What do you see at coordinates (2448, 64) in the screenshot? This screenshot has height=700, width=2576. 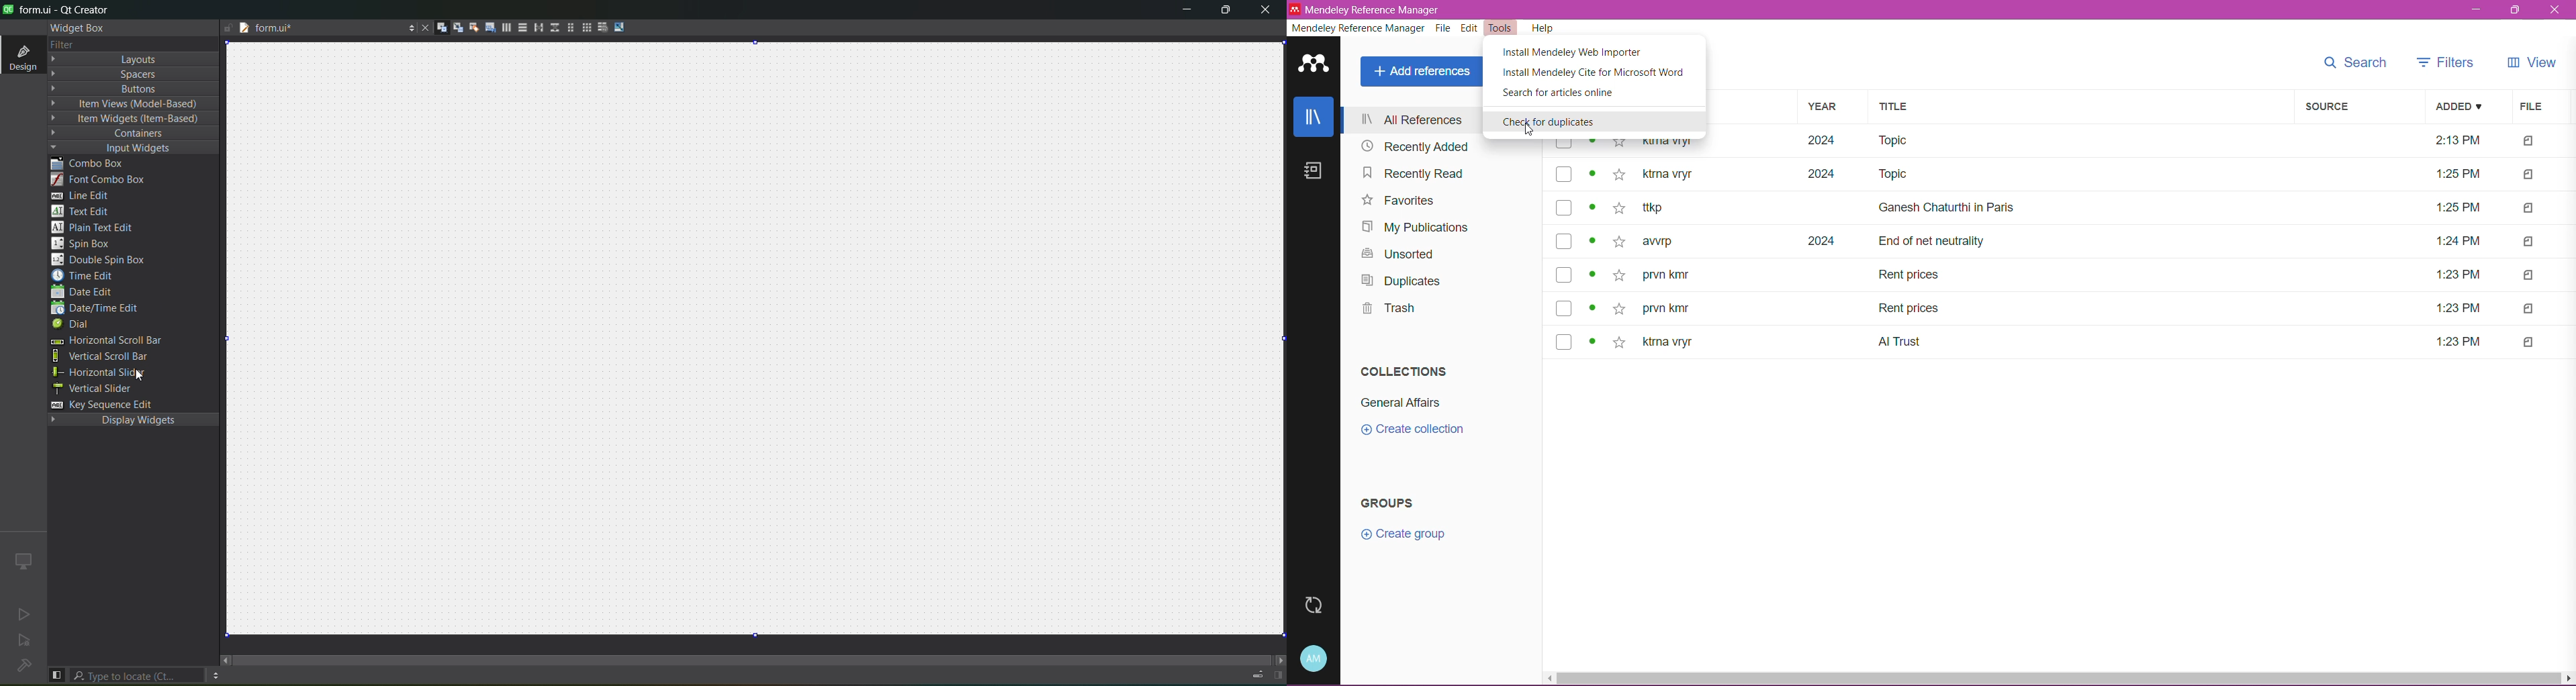 I see `Filters` at bounding box center [2448, 64].